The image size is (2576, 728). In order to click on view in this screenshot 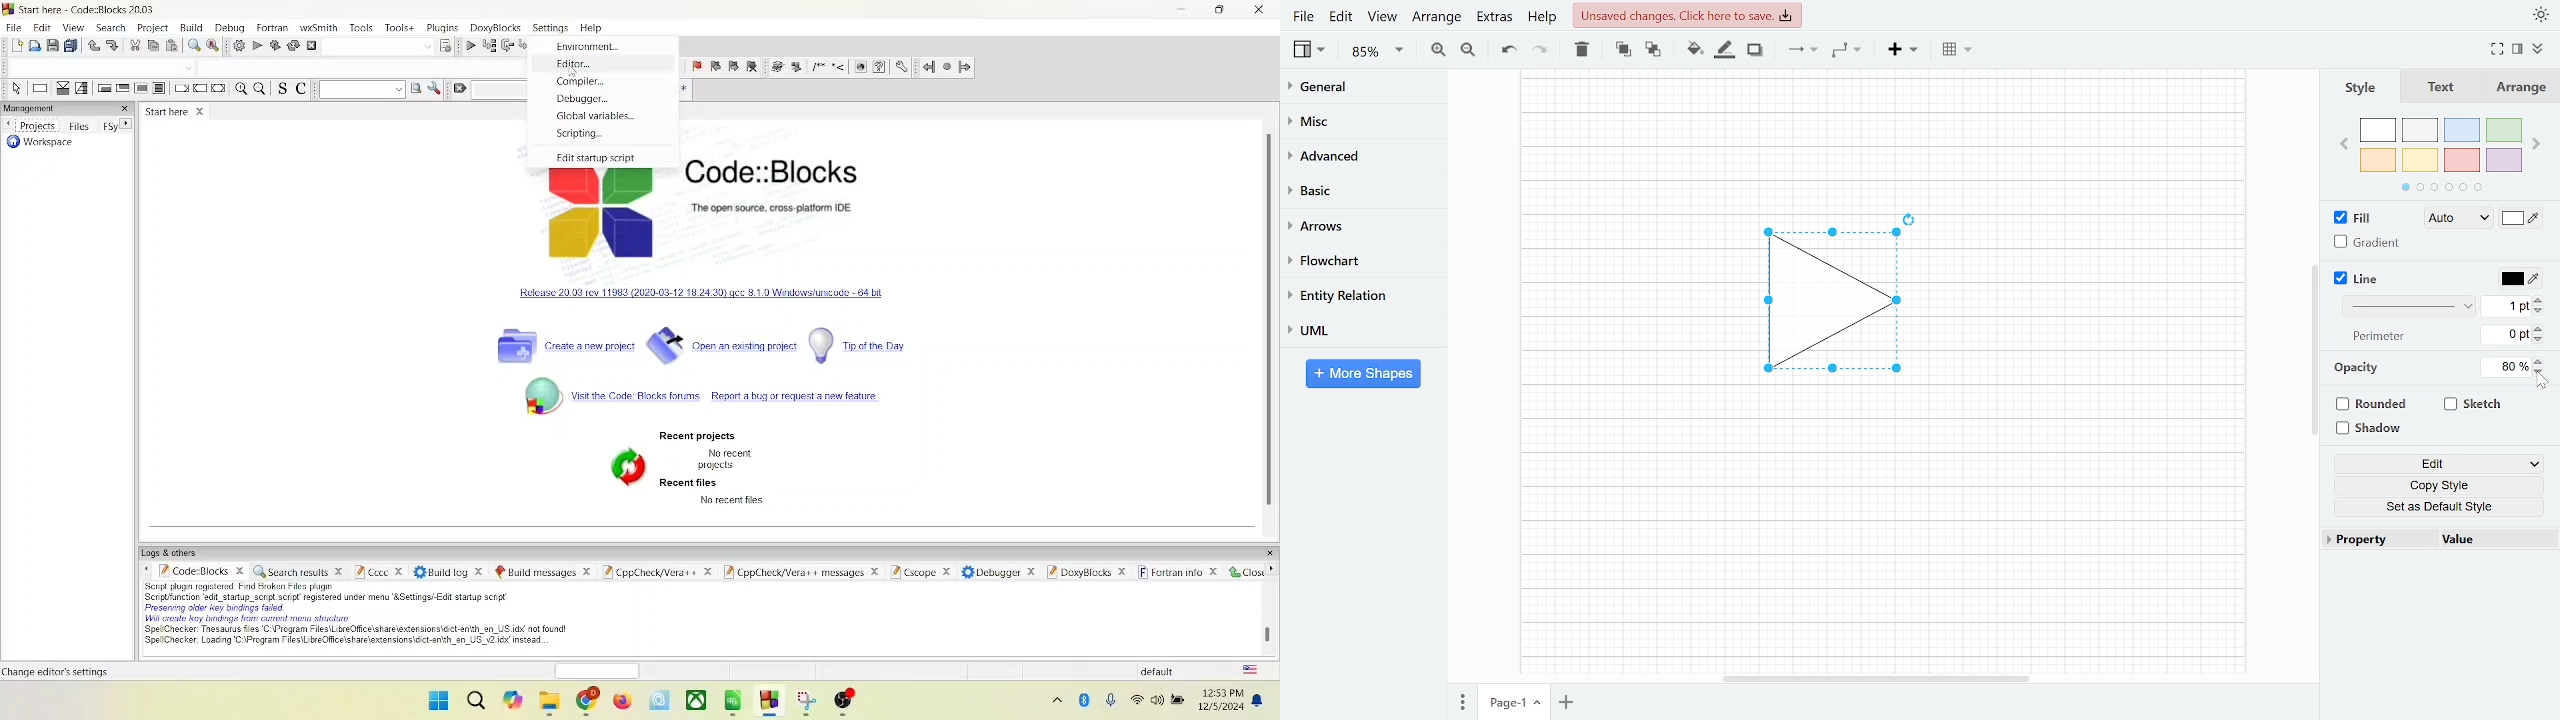, I will do `click(72, 27)`.